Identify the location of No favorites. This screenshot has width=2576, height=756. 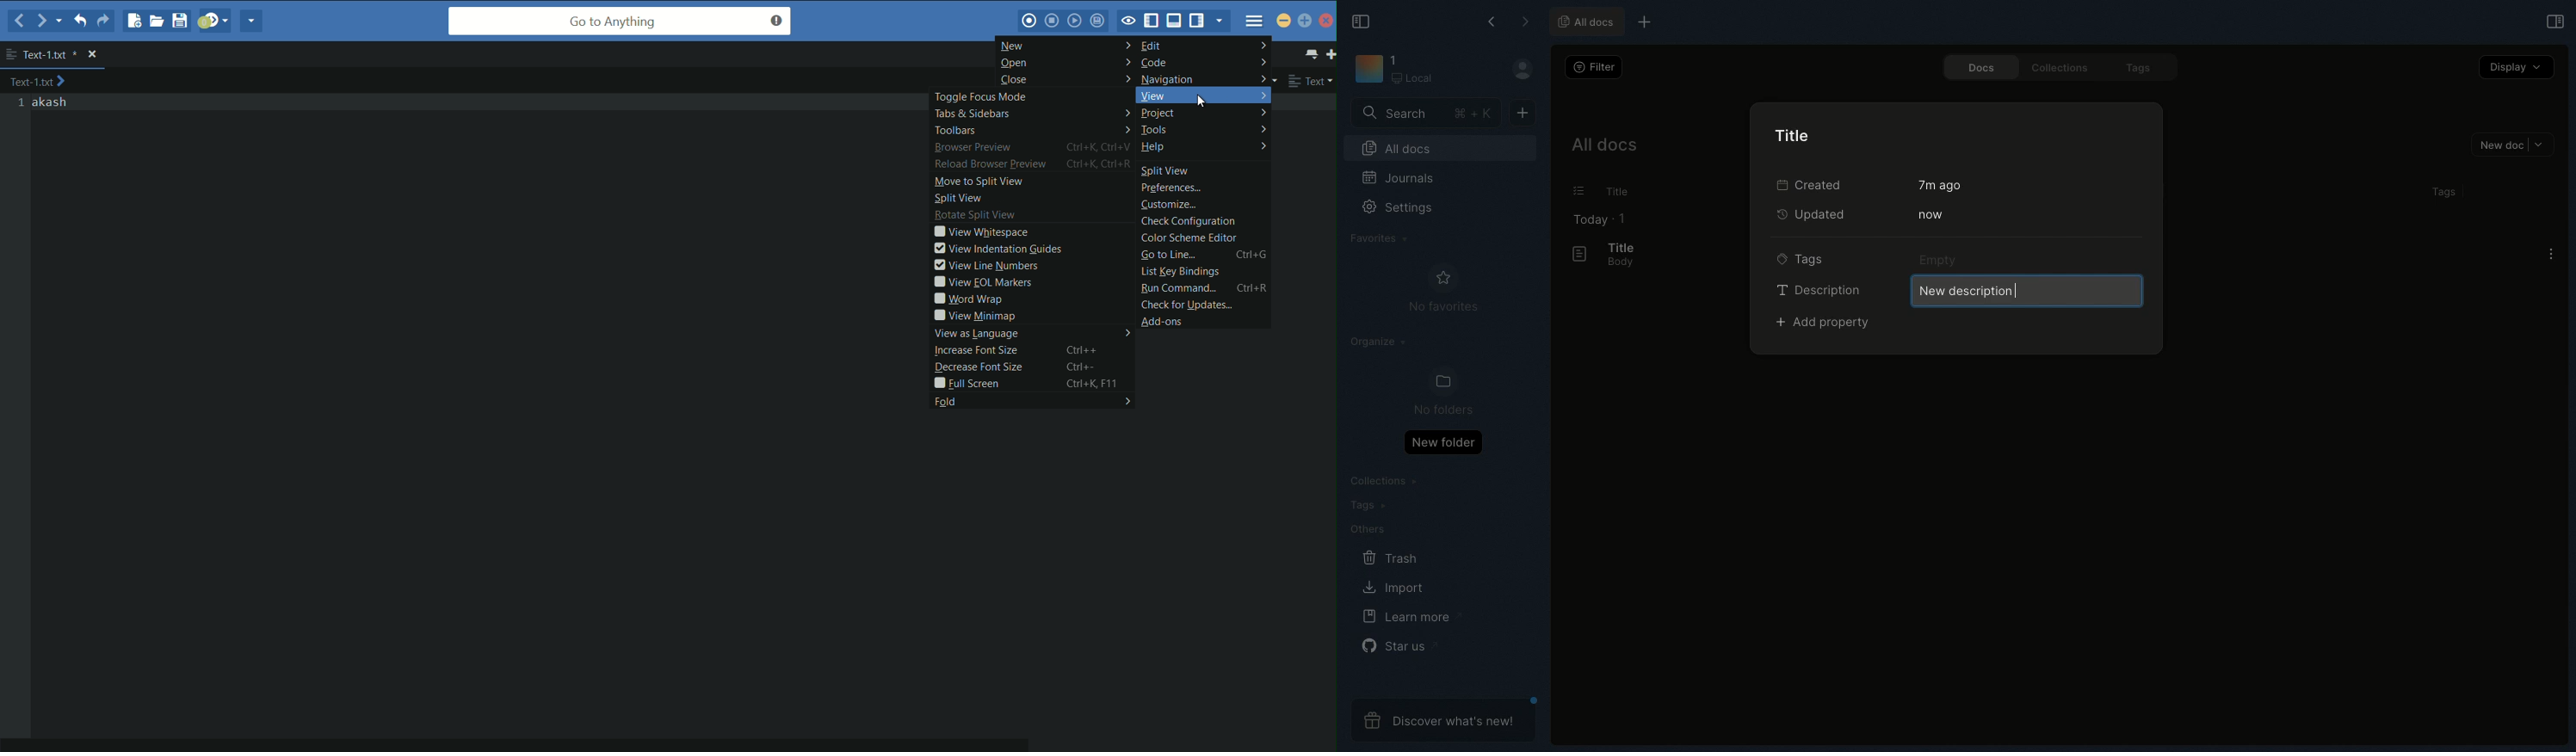
(1443, 288).